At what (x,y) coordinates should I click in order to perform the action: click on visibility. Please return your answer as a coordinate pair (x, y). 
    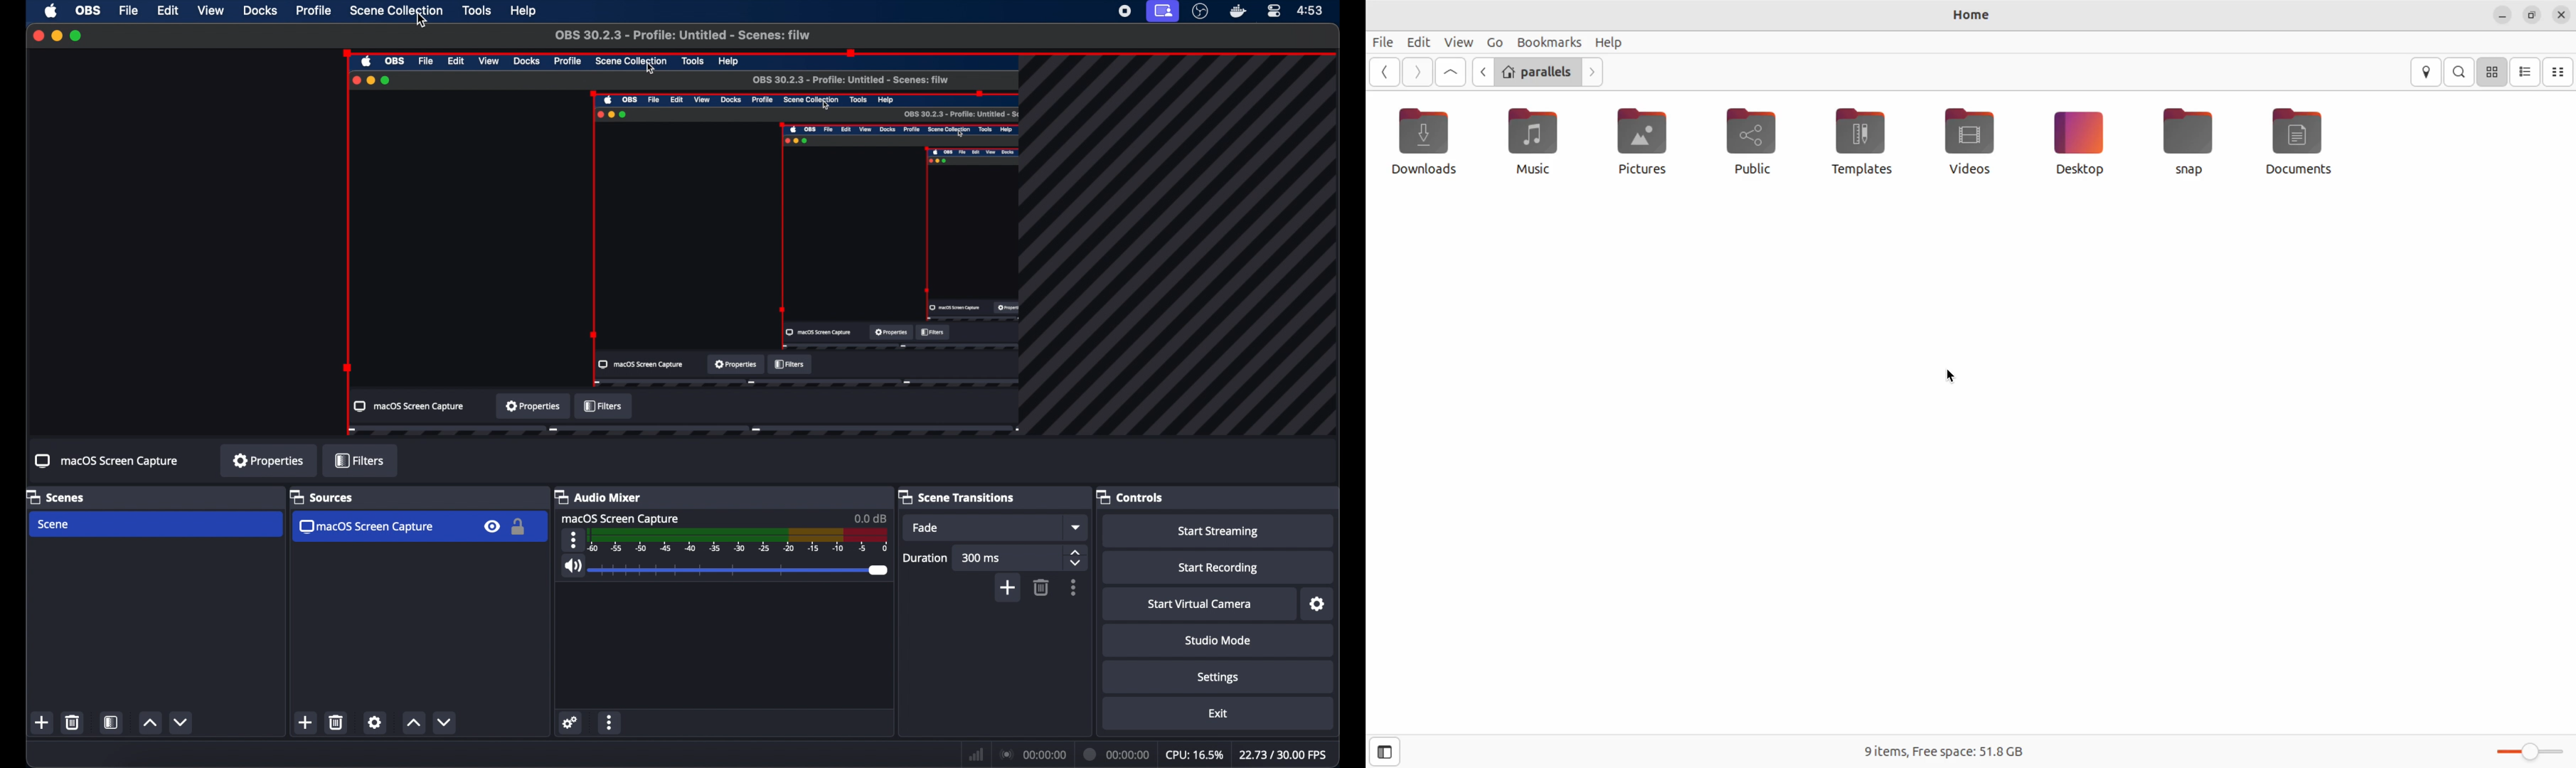
    Looking at the image, I should click on (492, 528).